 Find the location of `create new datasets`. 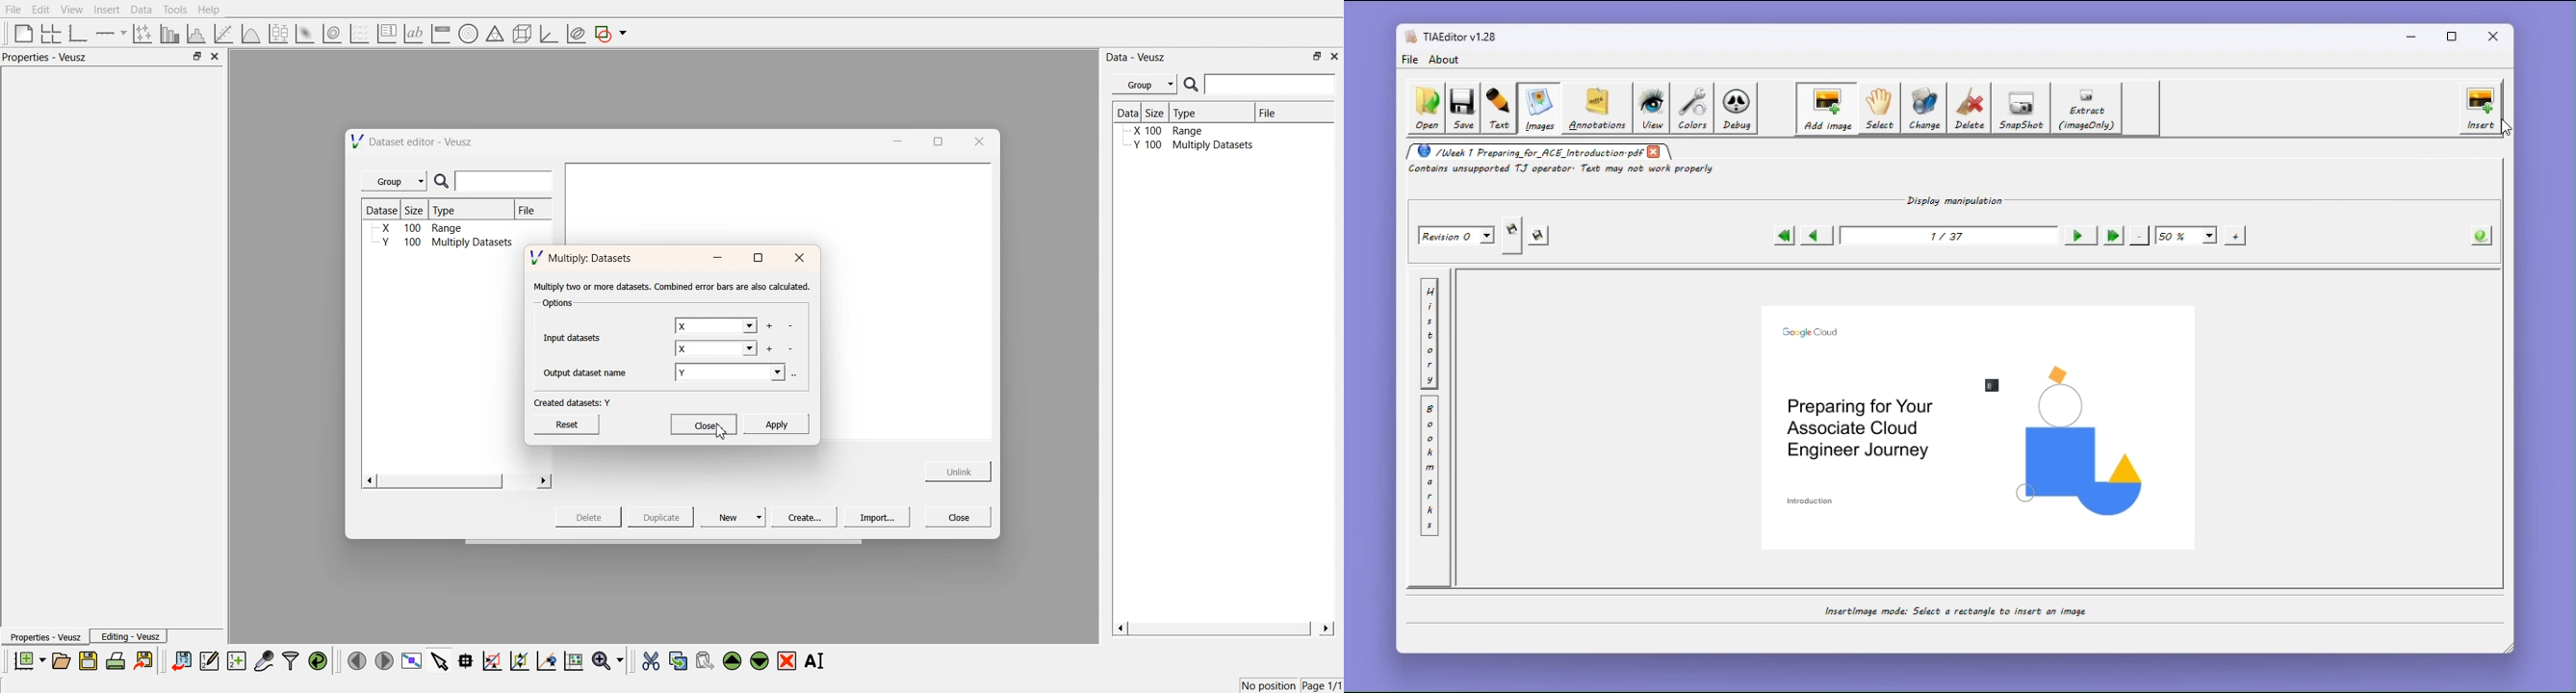

create new datasets is located at coordinates (237, 661).